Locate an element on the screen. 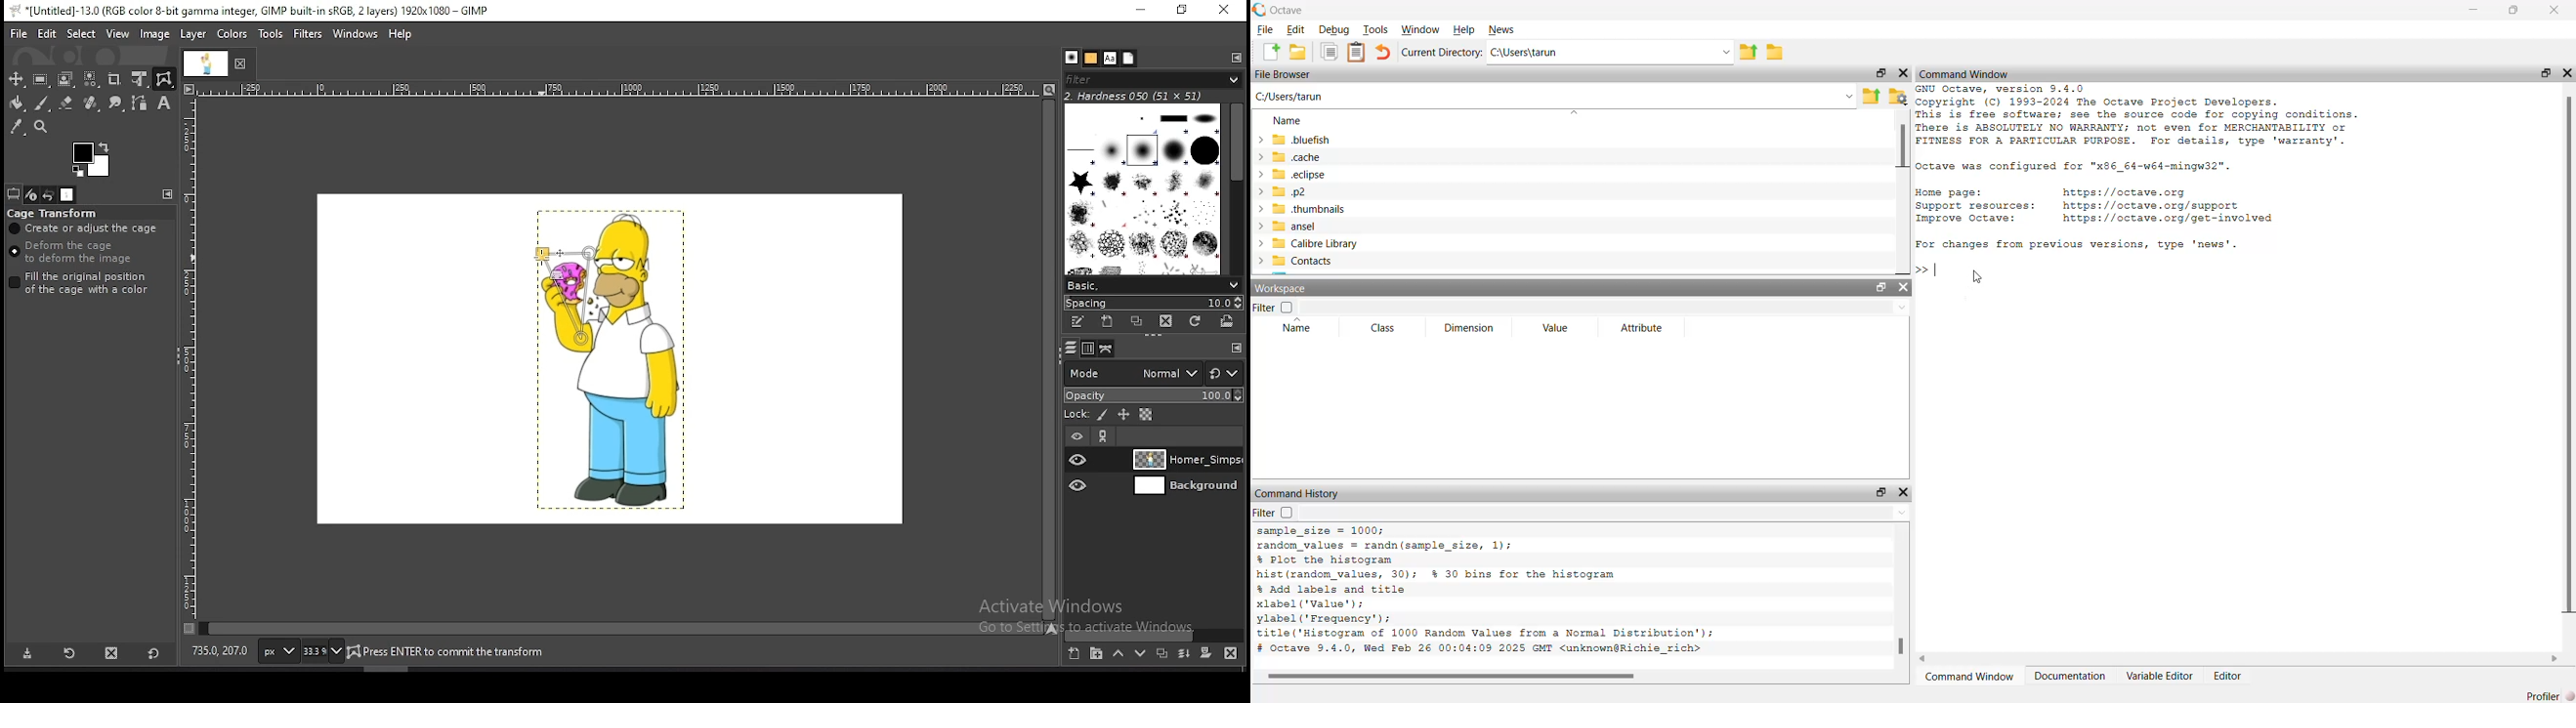 The width and height of the screenshot is (2576, 728). close is located at coordinates (1903, 287).